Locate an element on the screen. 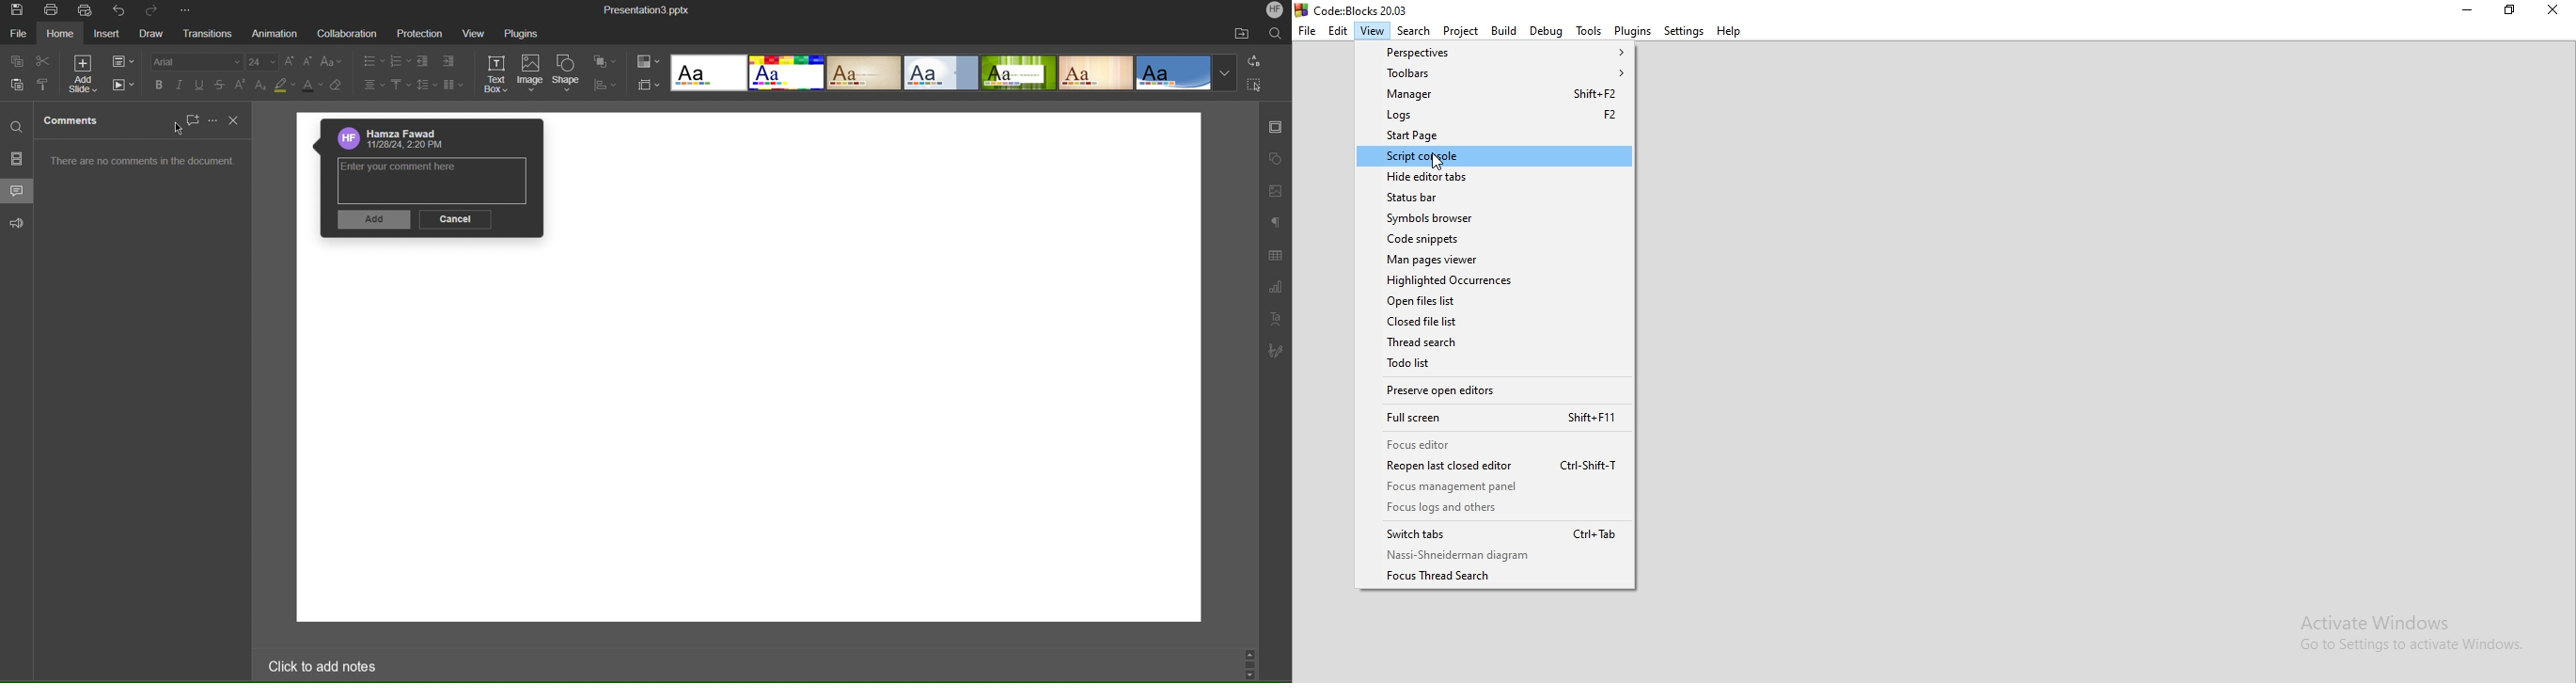 This screenshot has width=2576, height=700. Bold is located at coordinates (161, 85).